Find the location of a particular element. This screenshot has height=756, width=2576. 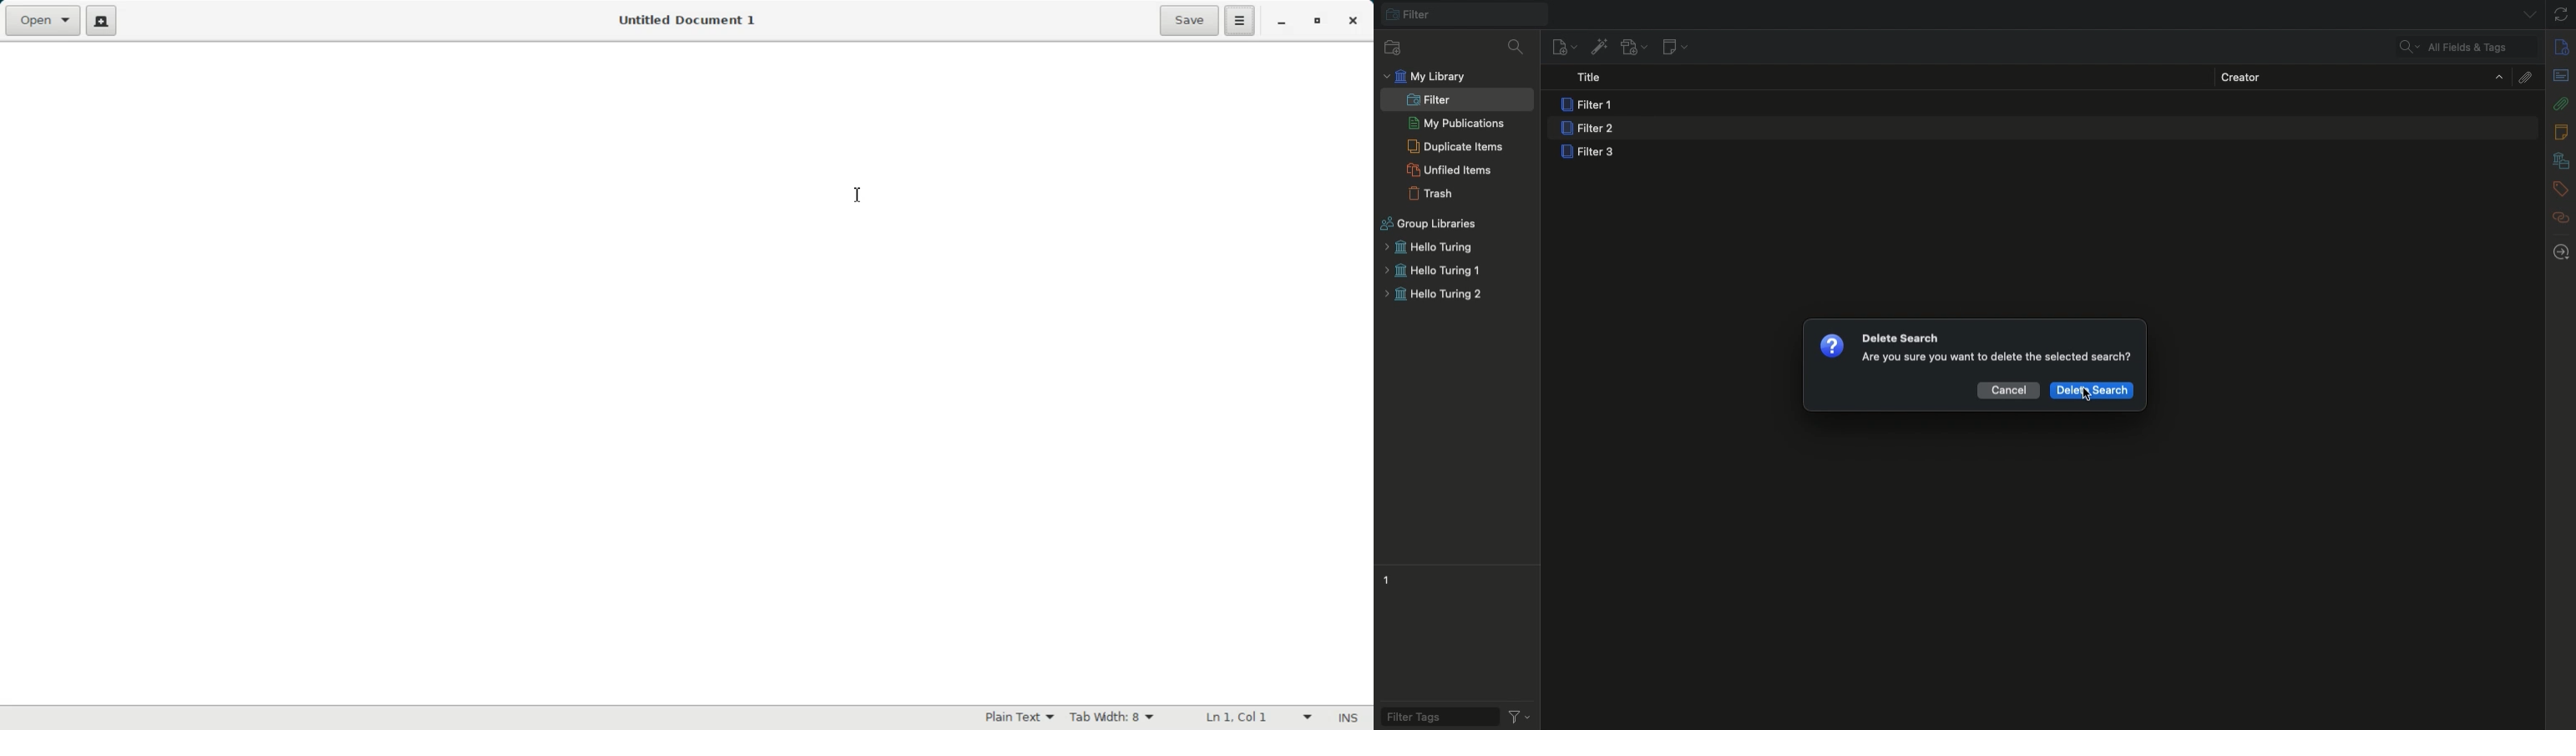

Cleared search filter is located at coordinates (2465, 48).